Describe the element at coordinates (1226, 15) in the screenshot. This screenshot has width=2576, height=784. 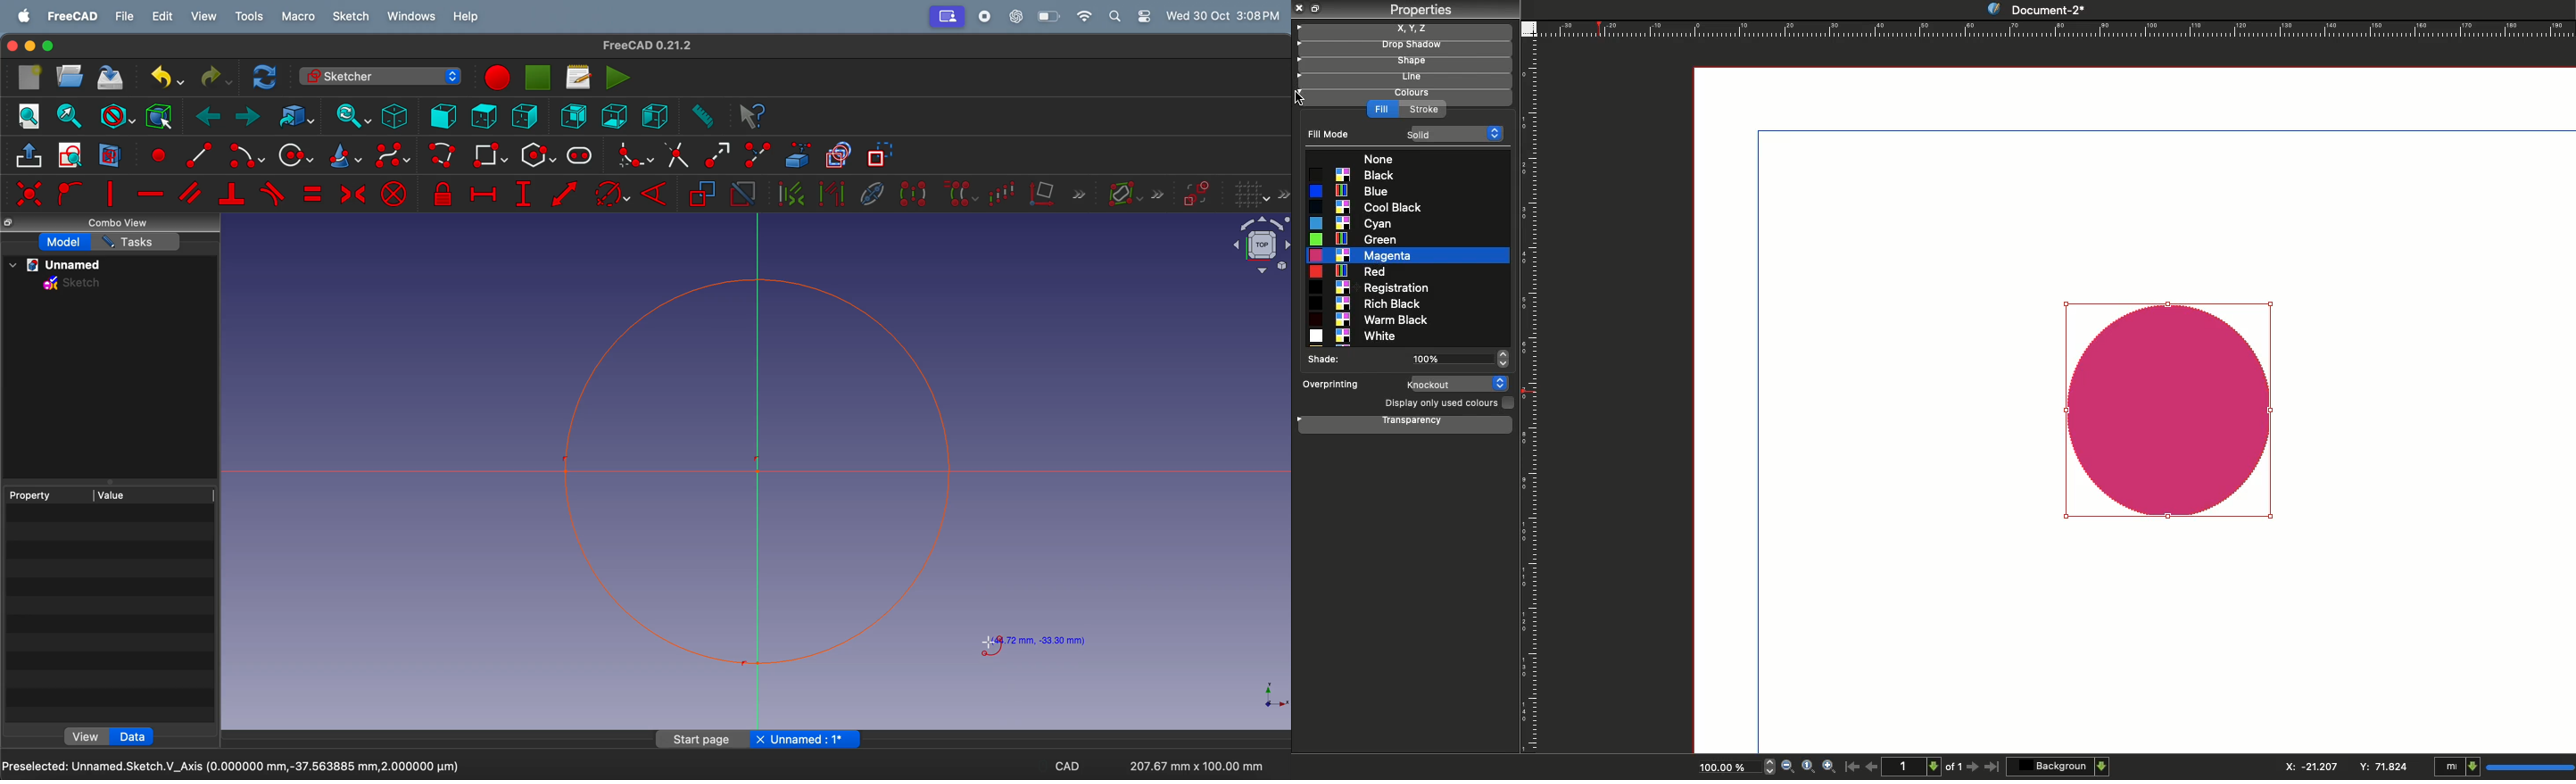
I see `Wed 30 Oct 3:07PM` at that location.